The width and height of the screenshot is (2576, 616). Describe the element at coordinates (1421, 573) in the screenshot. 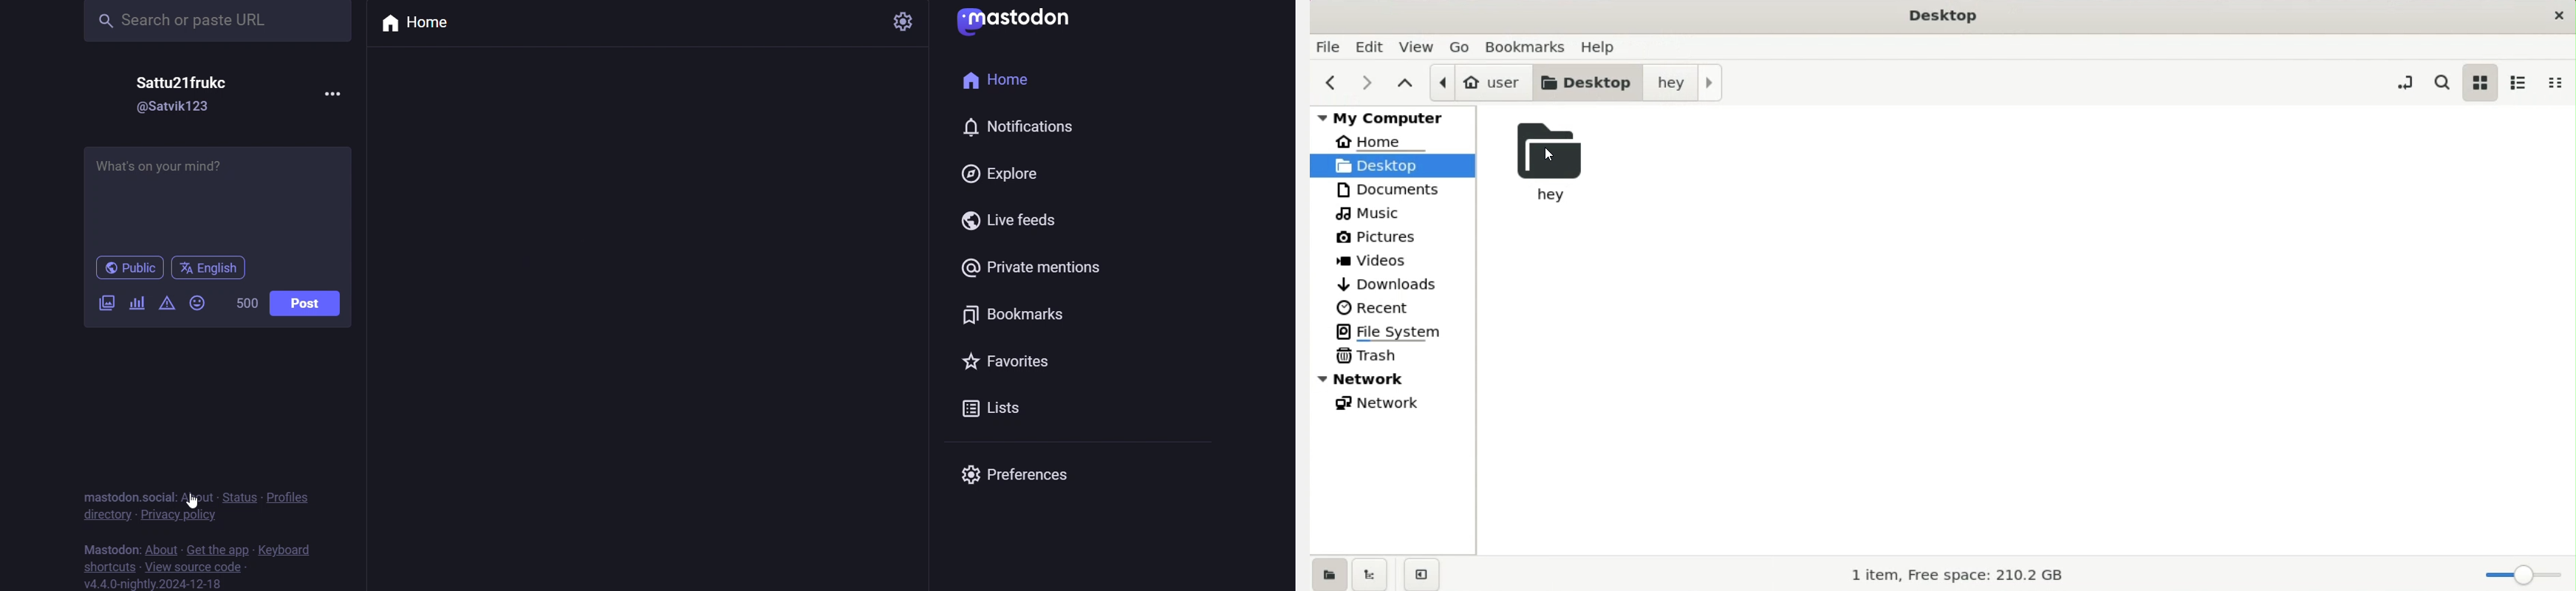

I see `close sidebars` at that location.